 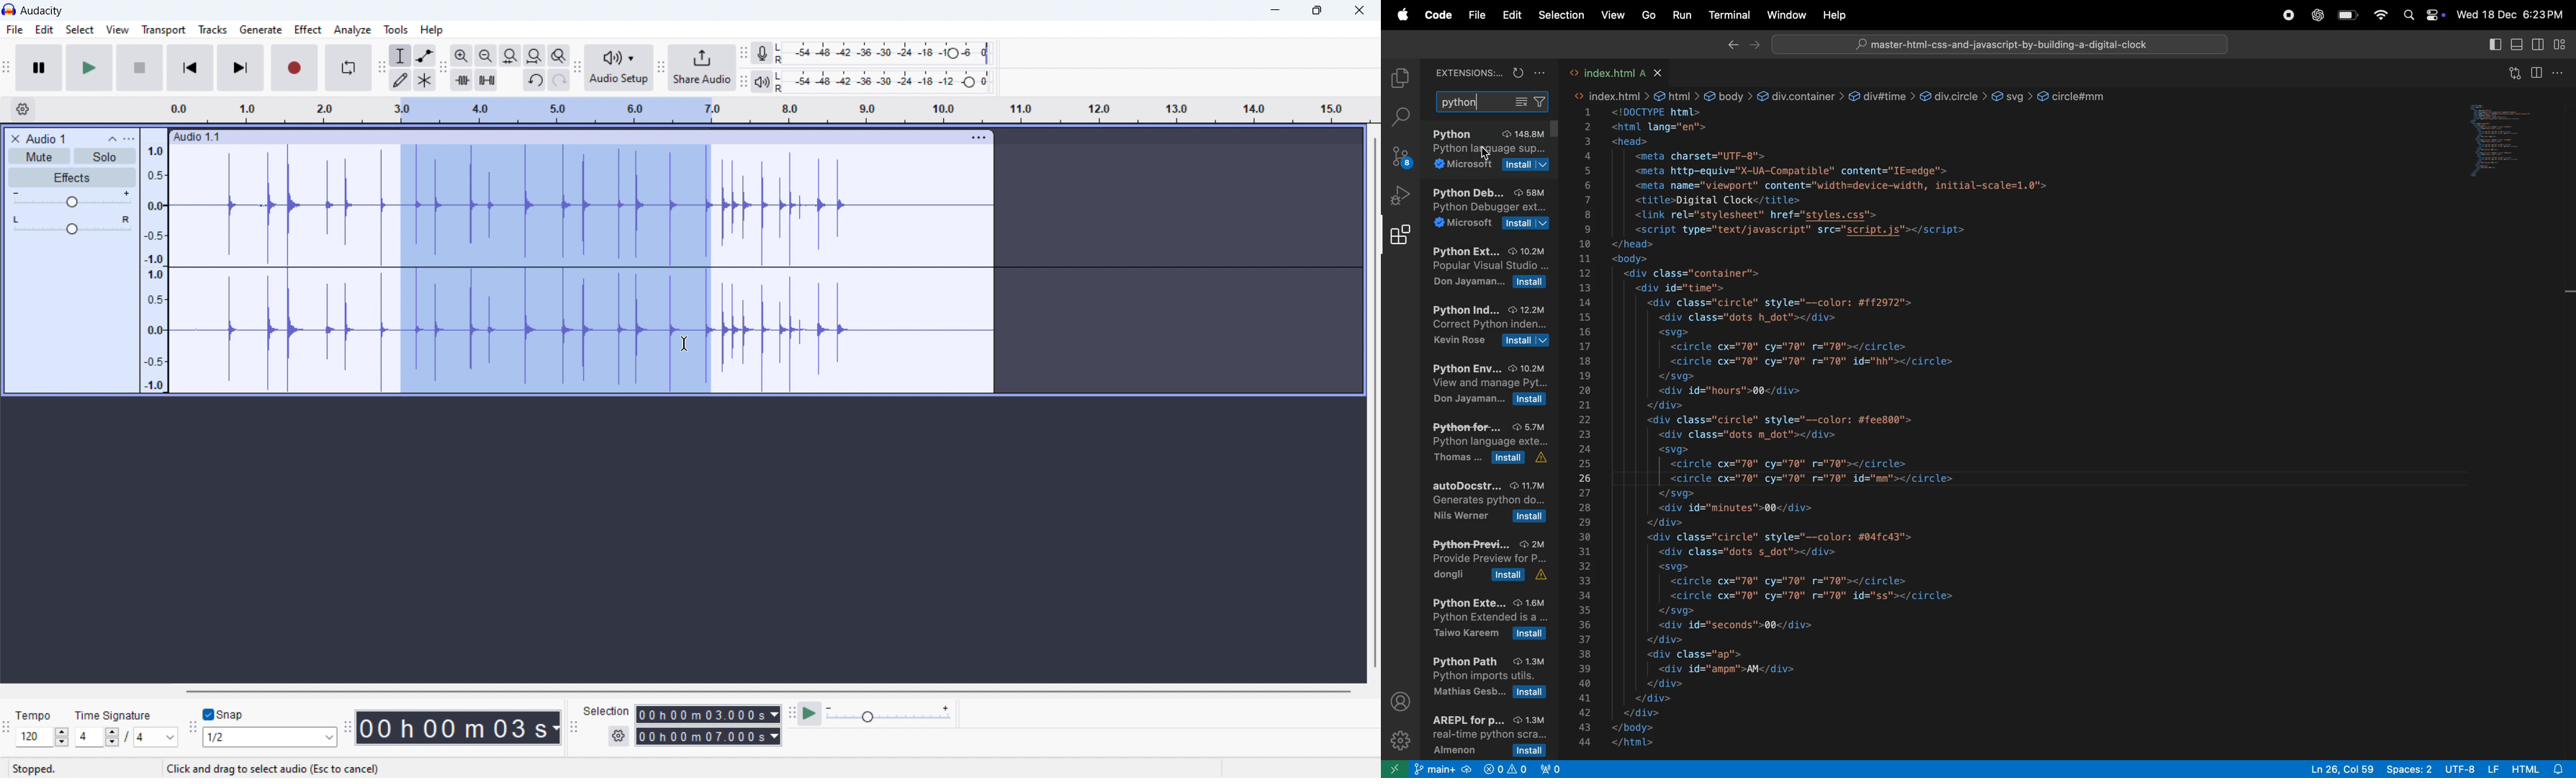 I want to click on python development, so click(x=1490, y=210).